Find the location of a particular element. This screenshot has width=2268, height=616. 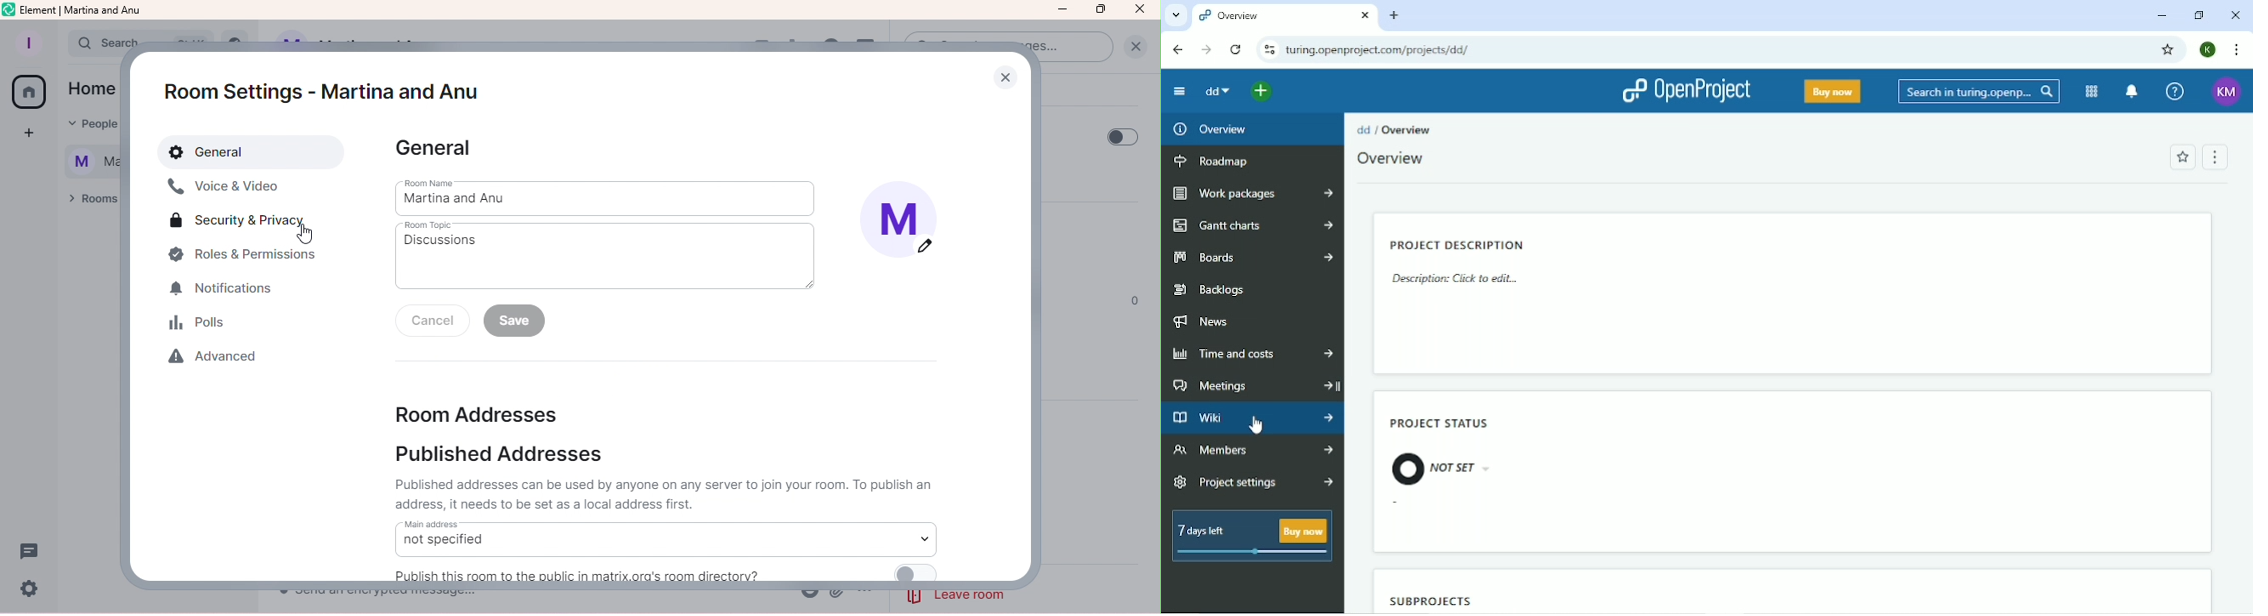

Profile is located at coordinates (27, 44).